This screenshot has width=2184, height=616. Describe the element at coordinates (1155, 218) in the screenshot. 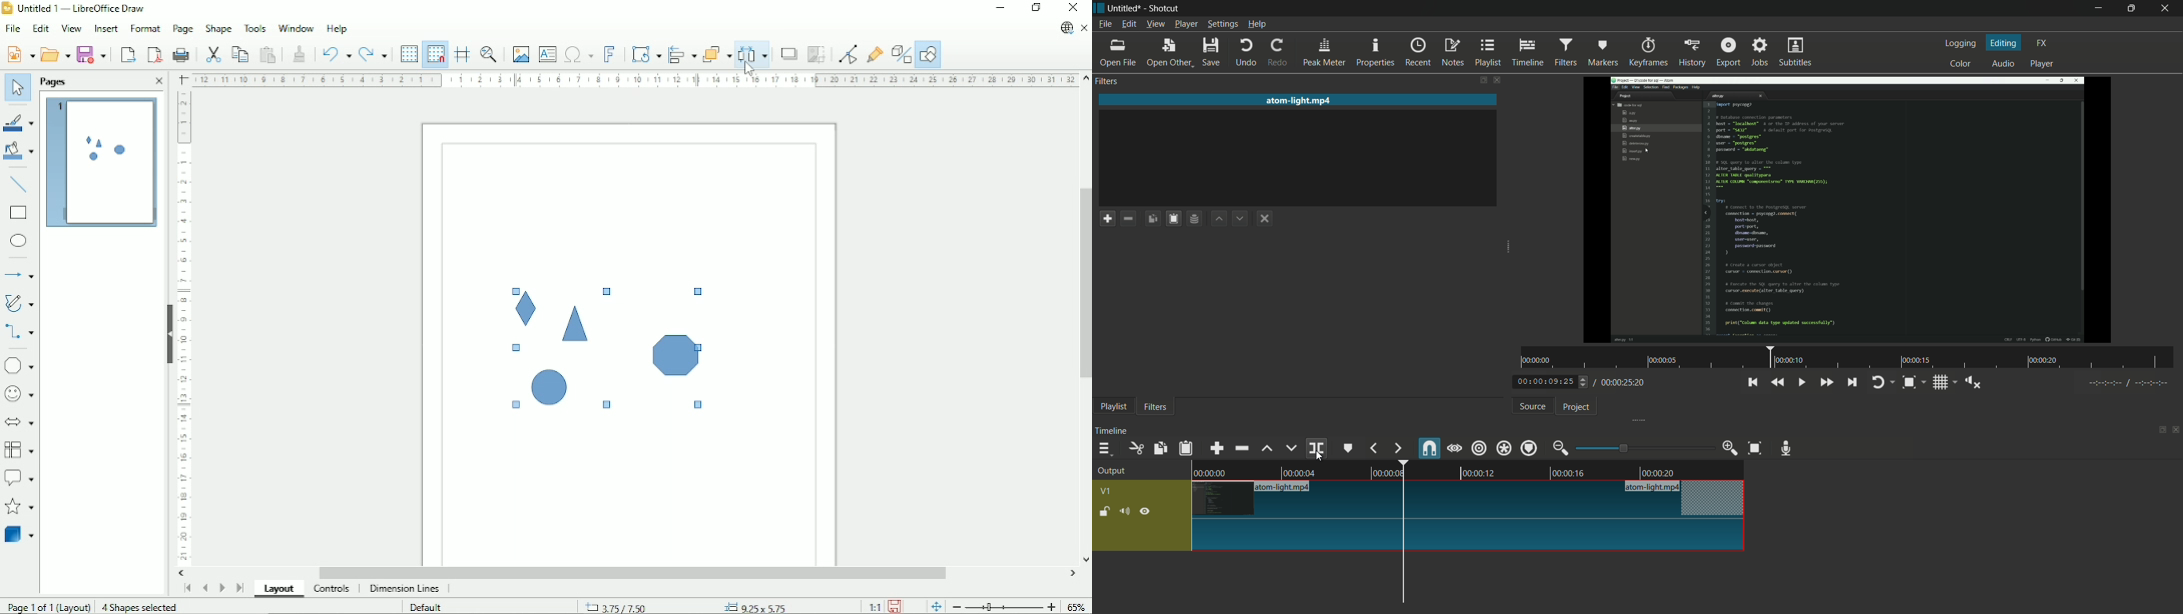

I see `copy checked filters` at that location.